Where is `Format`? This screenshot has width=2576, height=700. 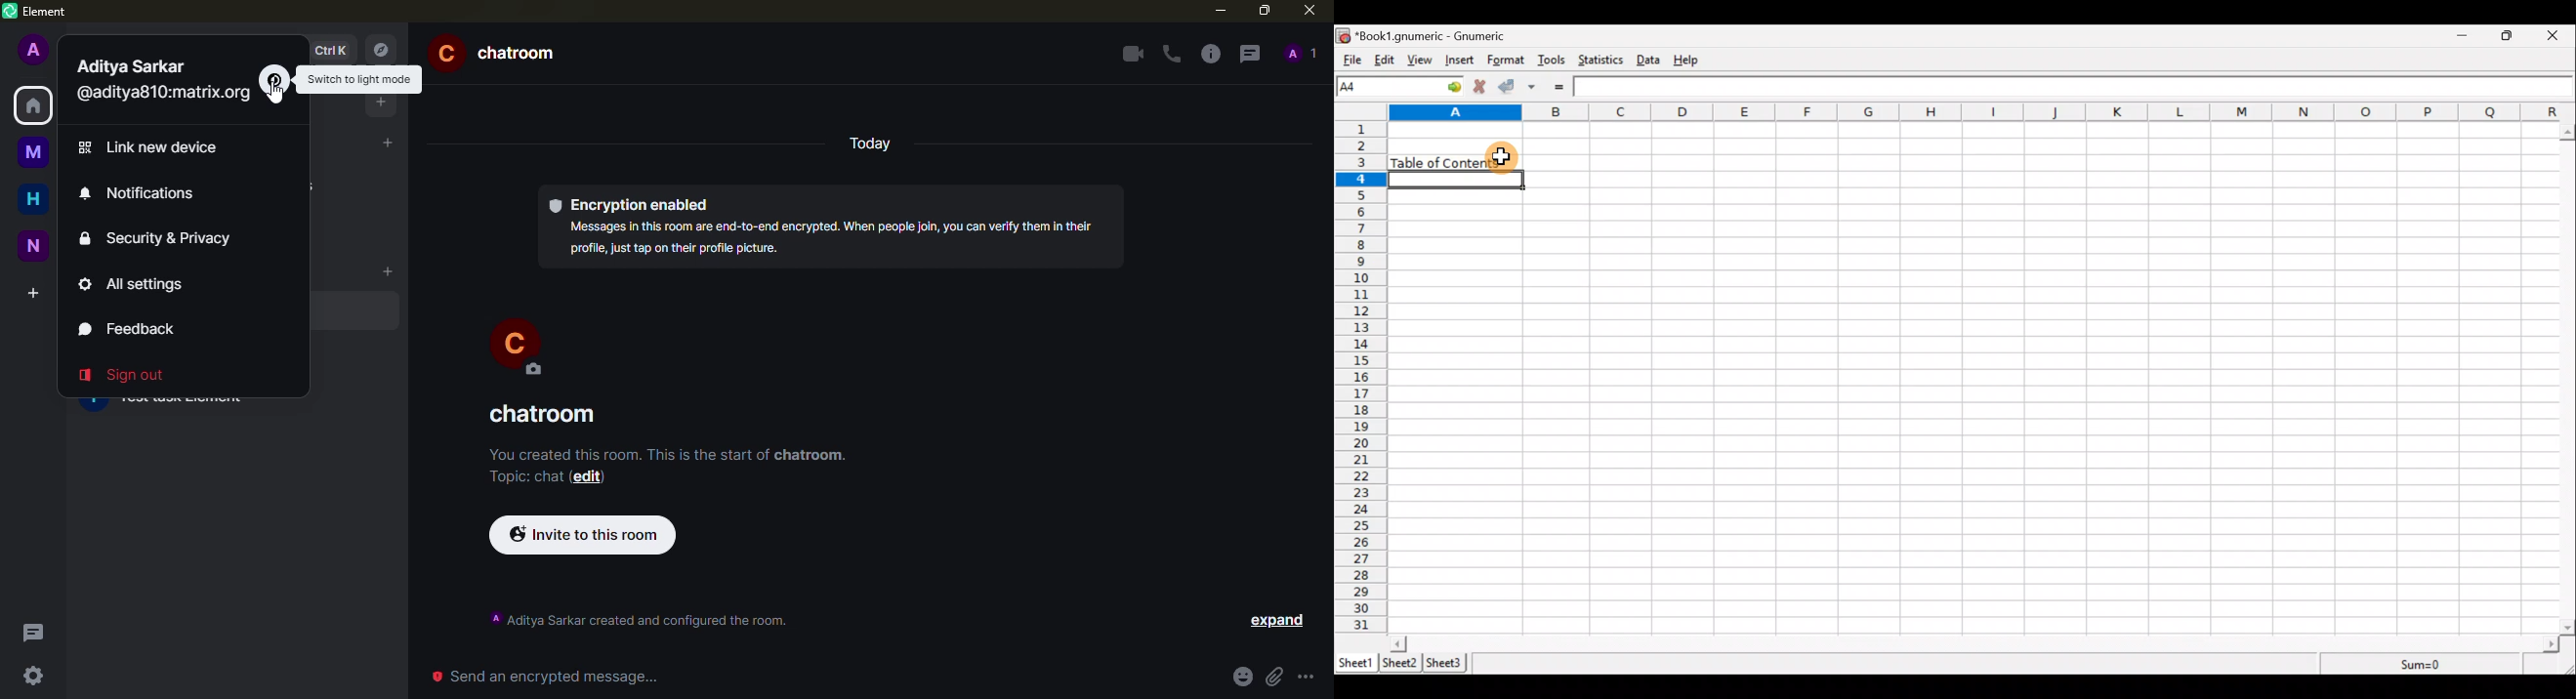
Format is located at coordinates (1506, 61).